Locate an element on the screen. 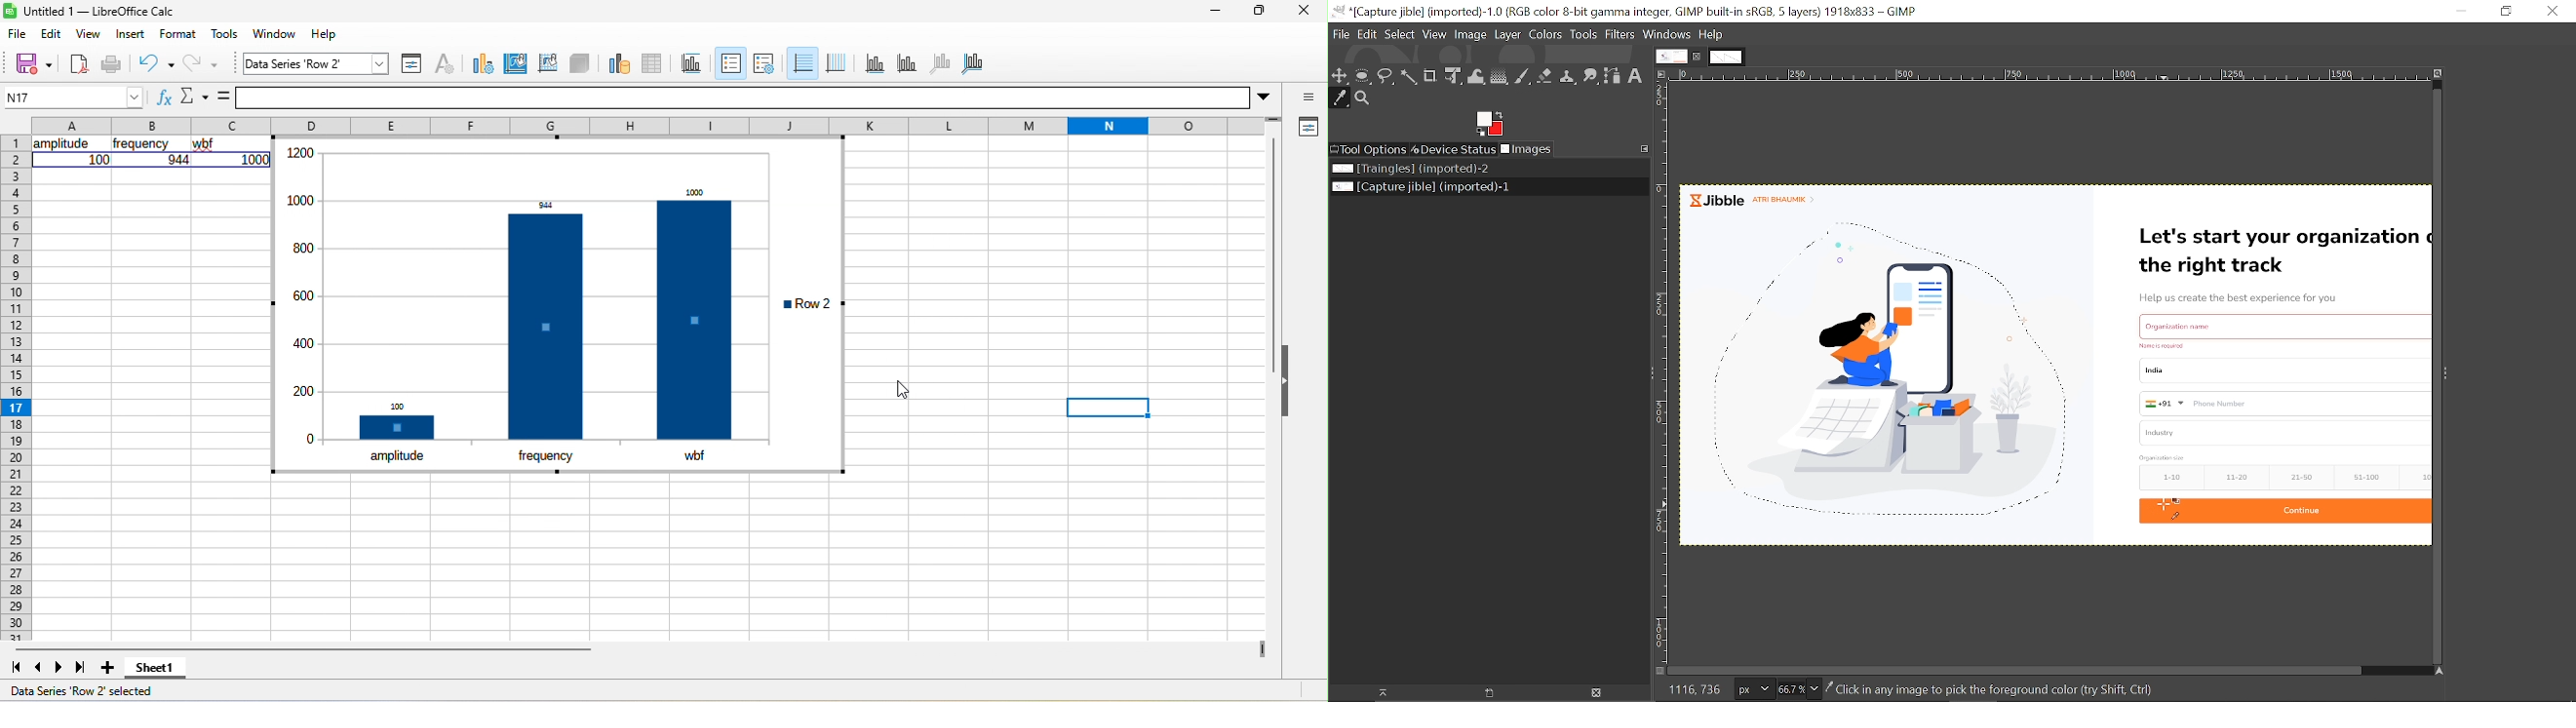 The height and width of the screenshot is (728, 2576). hide is located at coordinates (1287, 385).